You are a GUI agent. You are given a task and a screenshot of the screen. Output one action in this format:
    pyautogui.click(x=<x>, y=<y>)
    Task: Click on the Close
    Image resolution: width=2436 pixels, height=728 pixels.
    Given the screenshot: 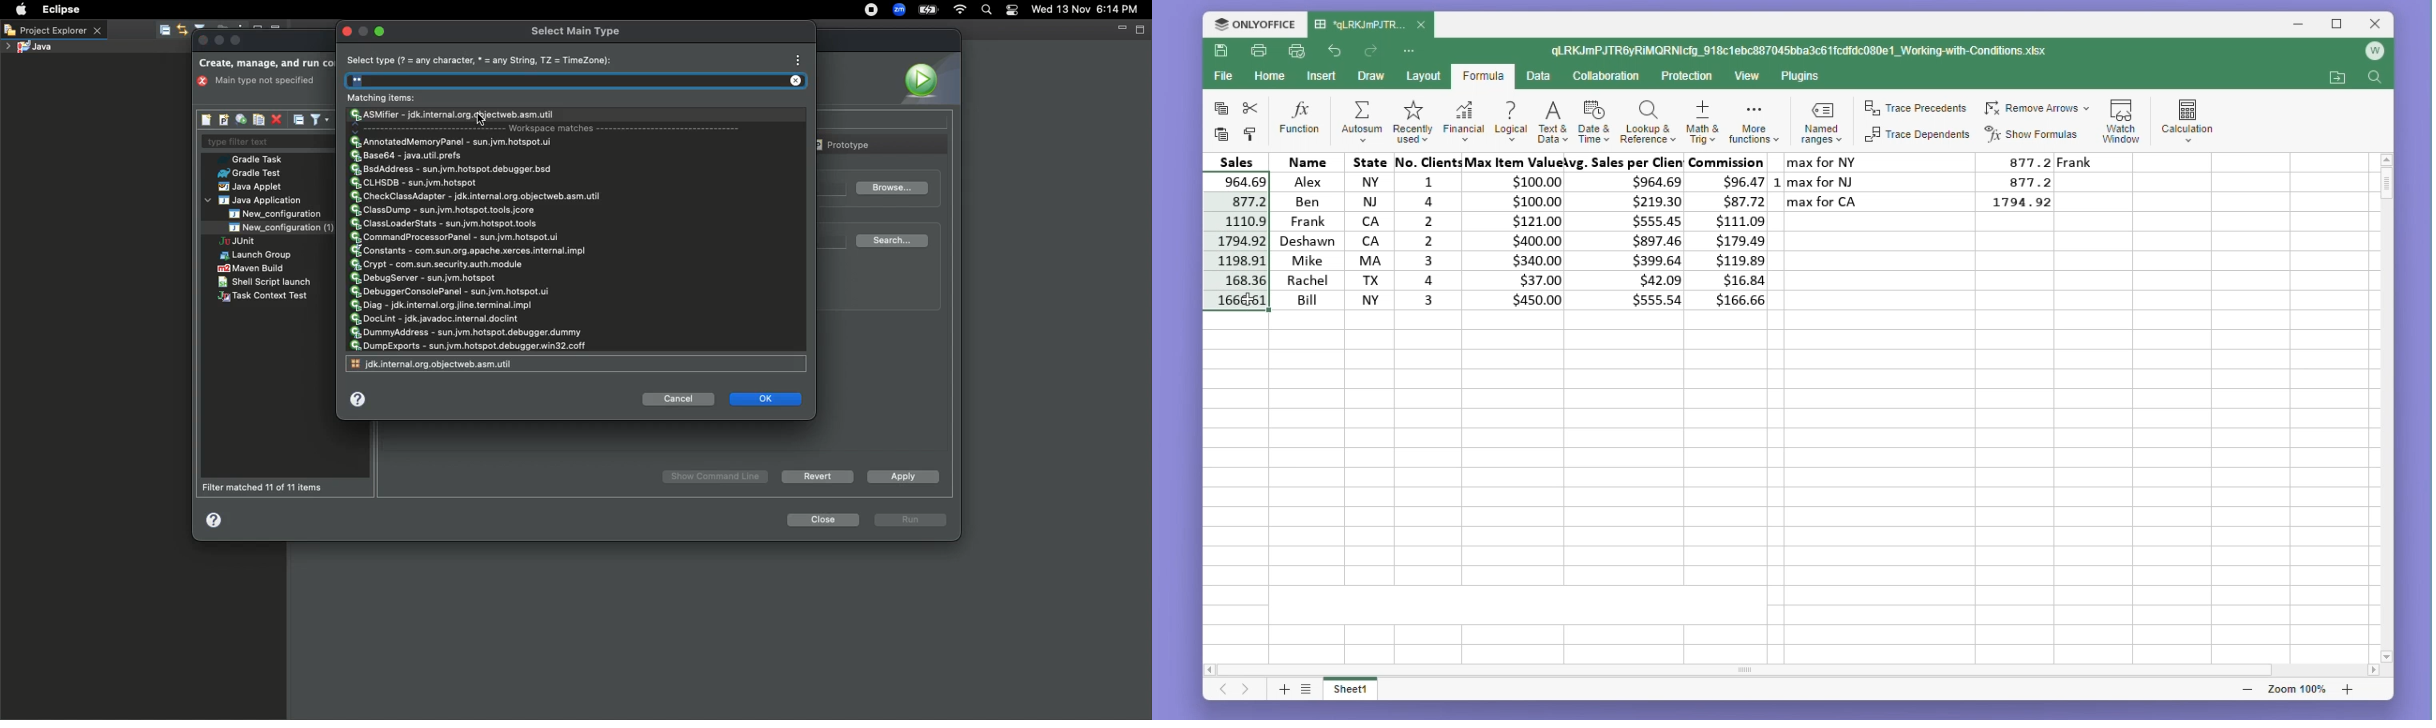 What is the action you would take?
    pyautogui.click(x=2370, y=25)
    